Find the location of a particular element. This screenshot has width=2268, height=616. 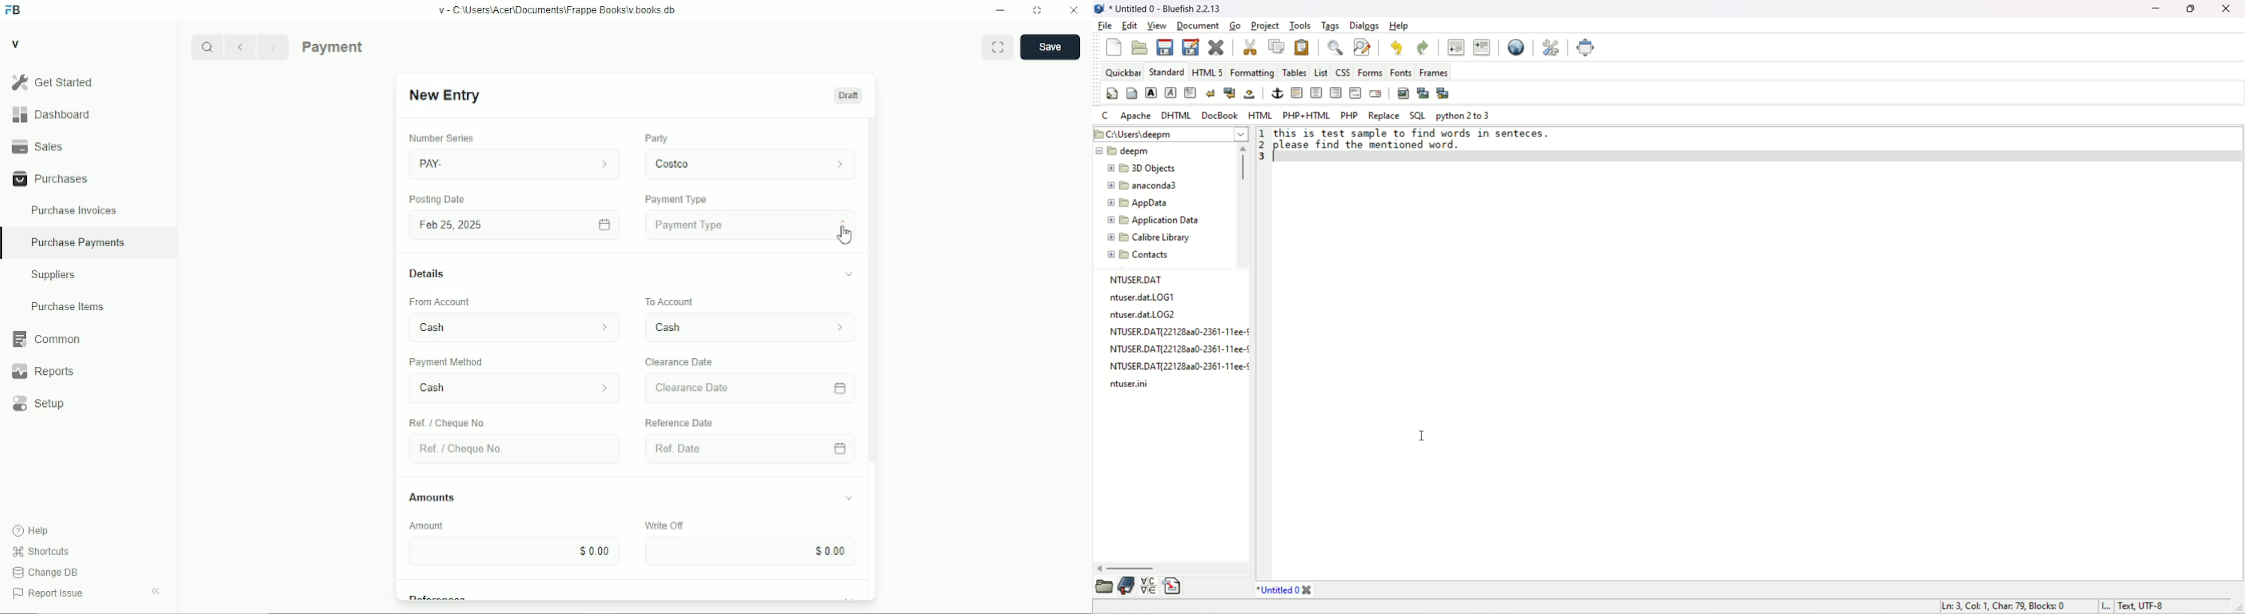

cursor is located at coordinates (845, 236).